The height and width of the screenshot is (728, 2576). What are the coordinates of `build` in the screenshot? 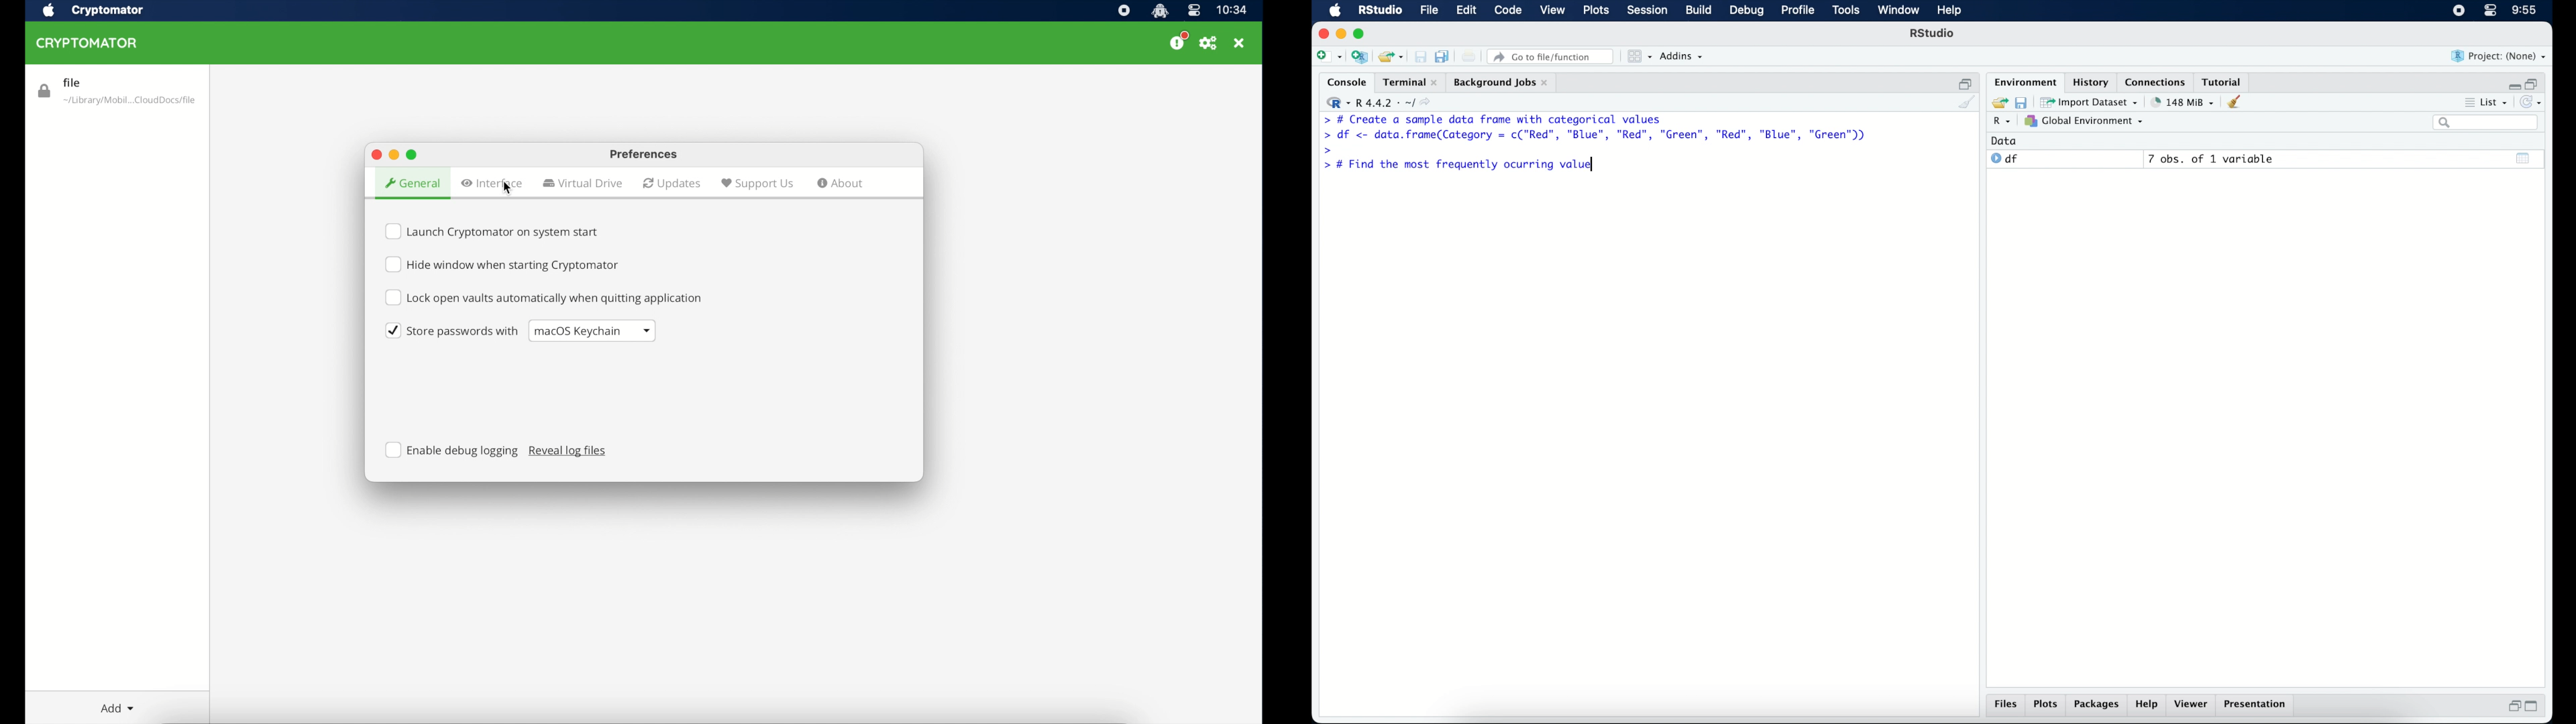 It's located at (1699, 11).